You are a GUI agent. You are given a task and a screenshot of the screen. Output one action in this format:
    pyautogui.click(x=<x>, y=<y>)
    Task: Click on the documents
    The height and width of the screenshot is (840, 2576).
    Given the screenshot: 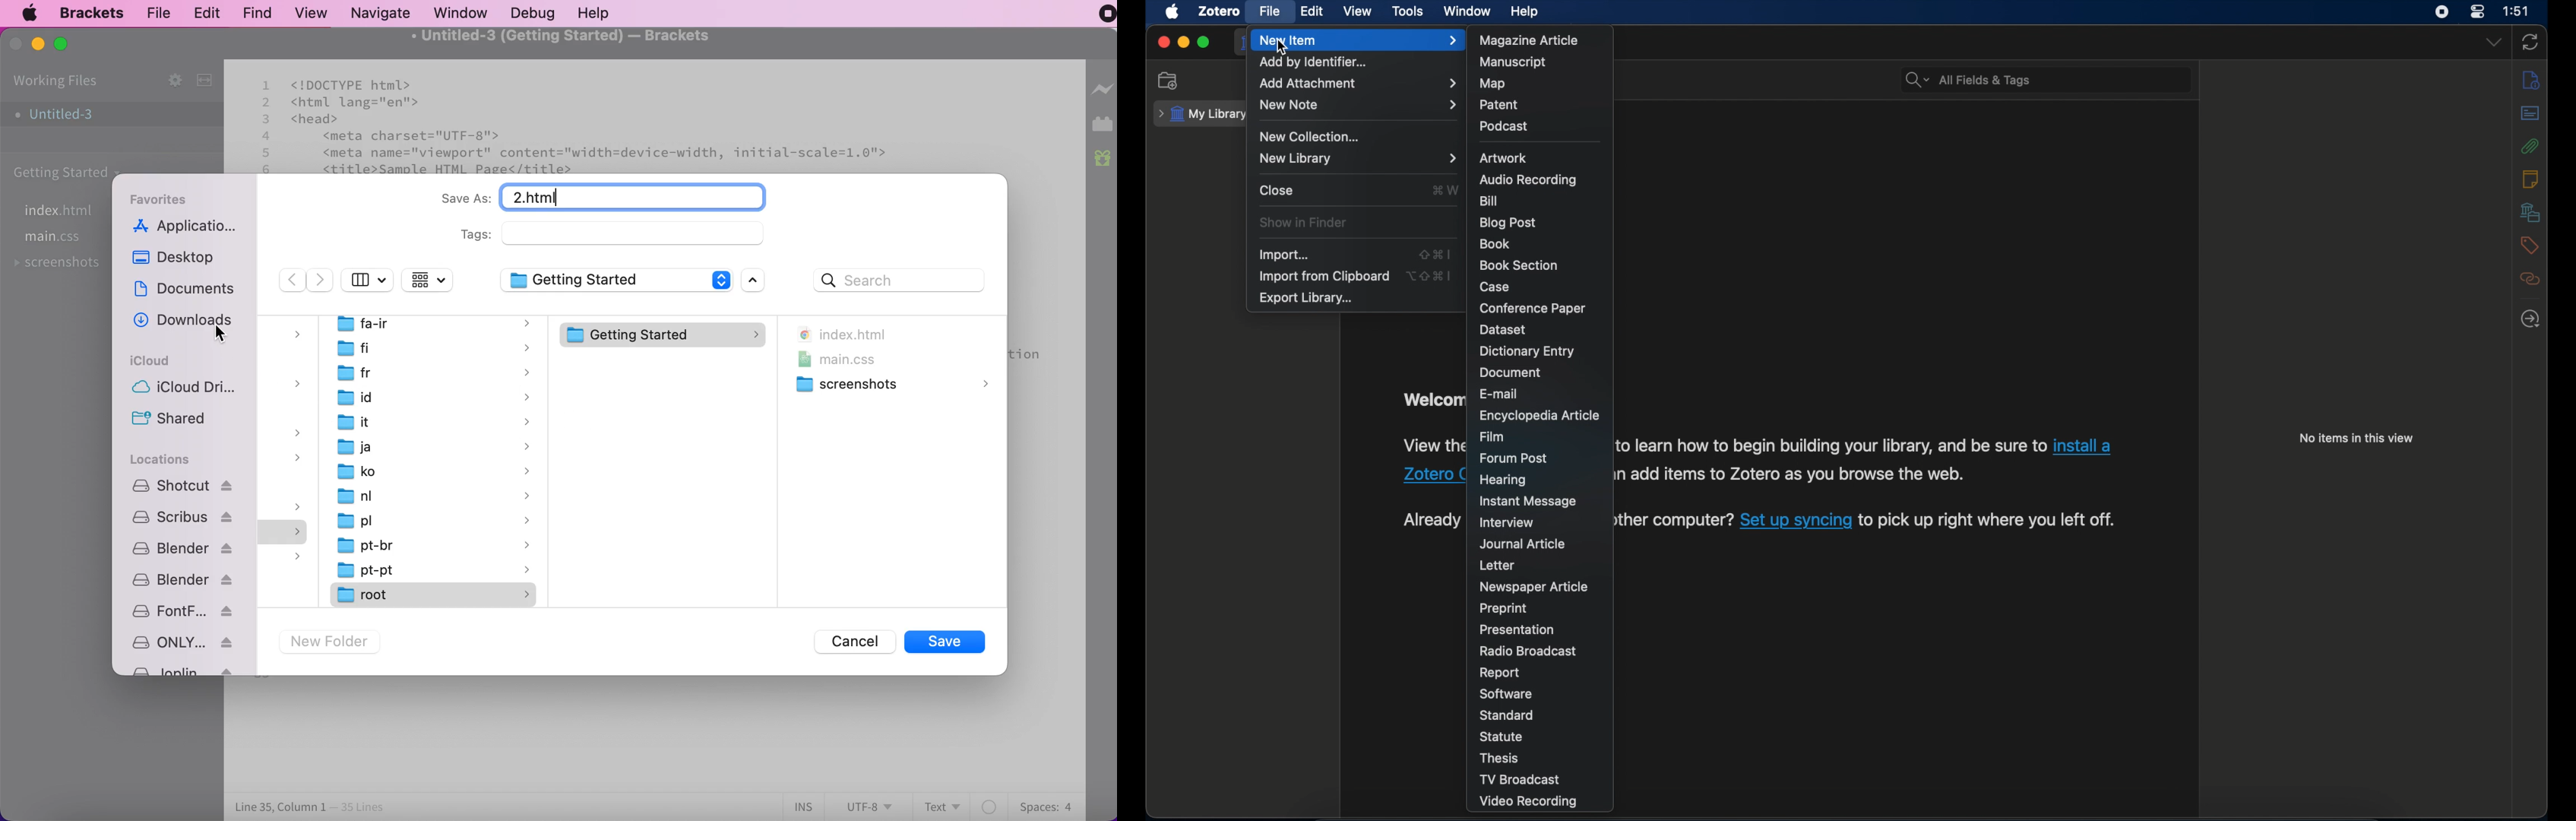 What is the action you would take?
    pyautogui.click(x=188, y=290)
    